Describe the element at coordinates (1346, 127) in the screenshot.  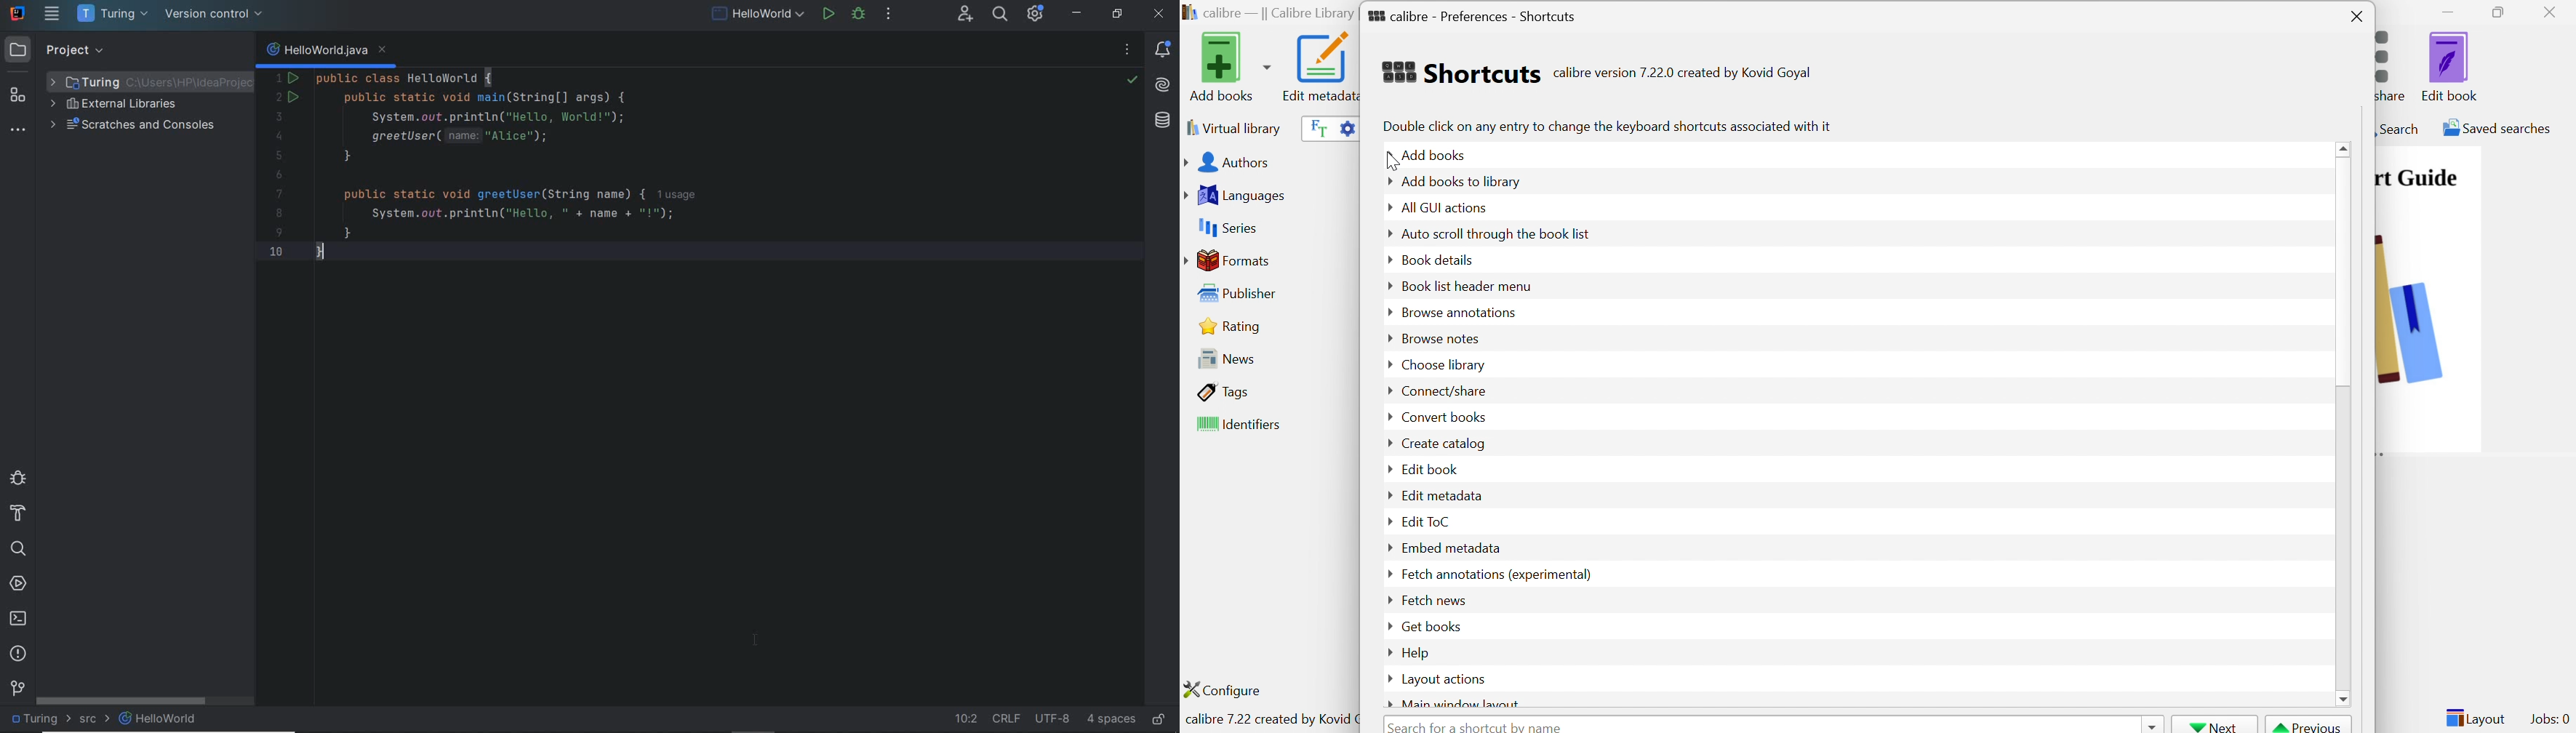
I see `Advanced search` at that location.